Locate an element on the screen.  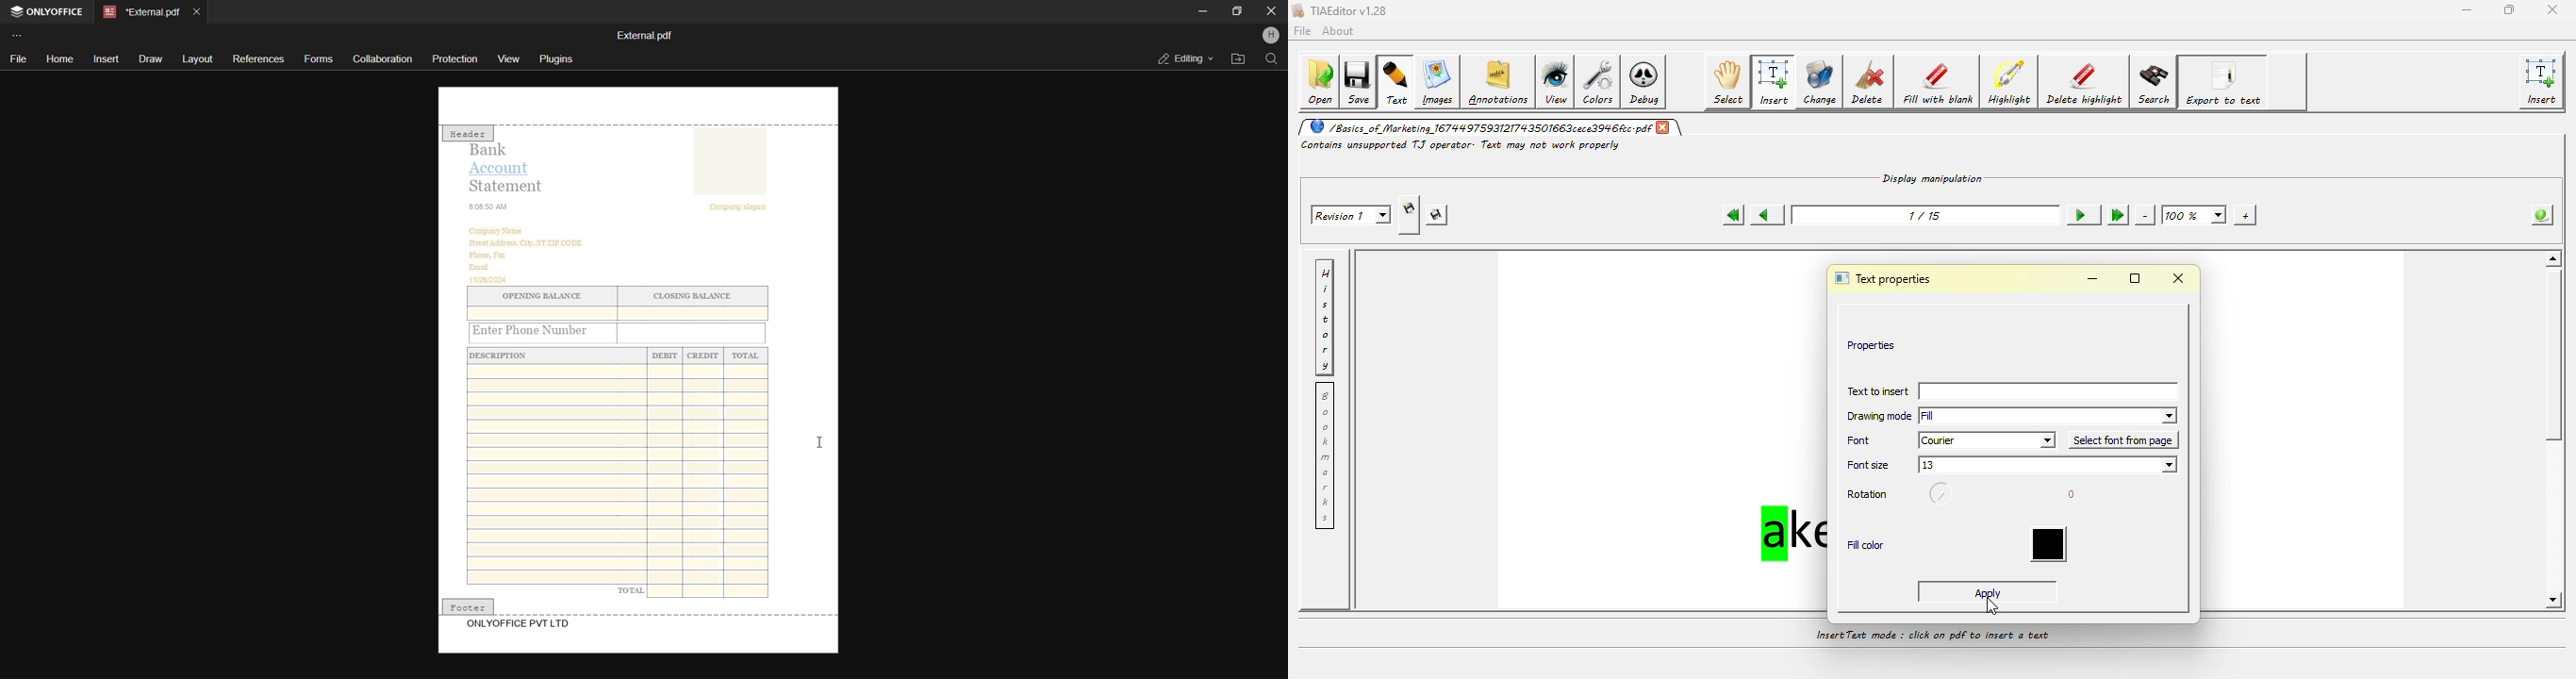
Contains unsupported TJ operator: Text may not work properly is located at coordinates (1461, 145).